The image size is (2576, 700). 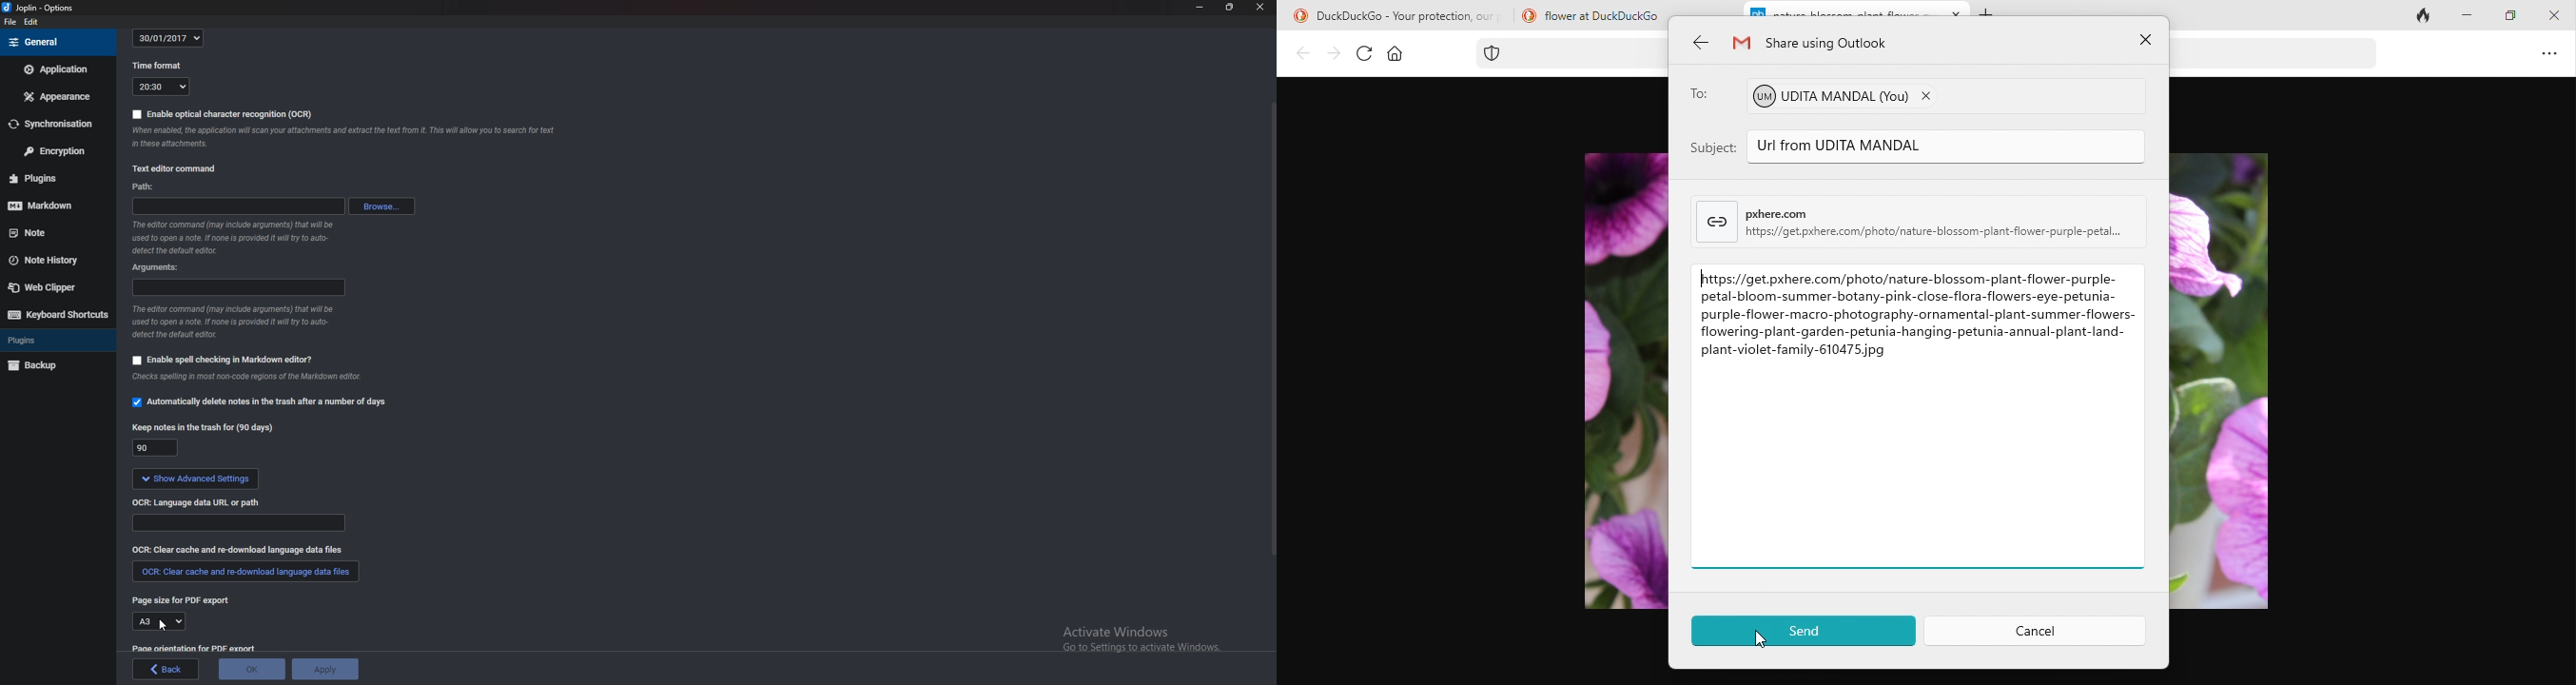 I want to click on Time format, so click(x=160, y=66).